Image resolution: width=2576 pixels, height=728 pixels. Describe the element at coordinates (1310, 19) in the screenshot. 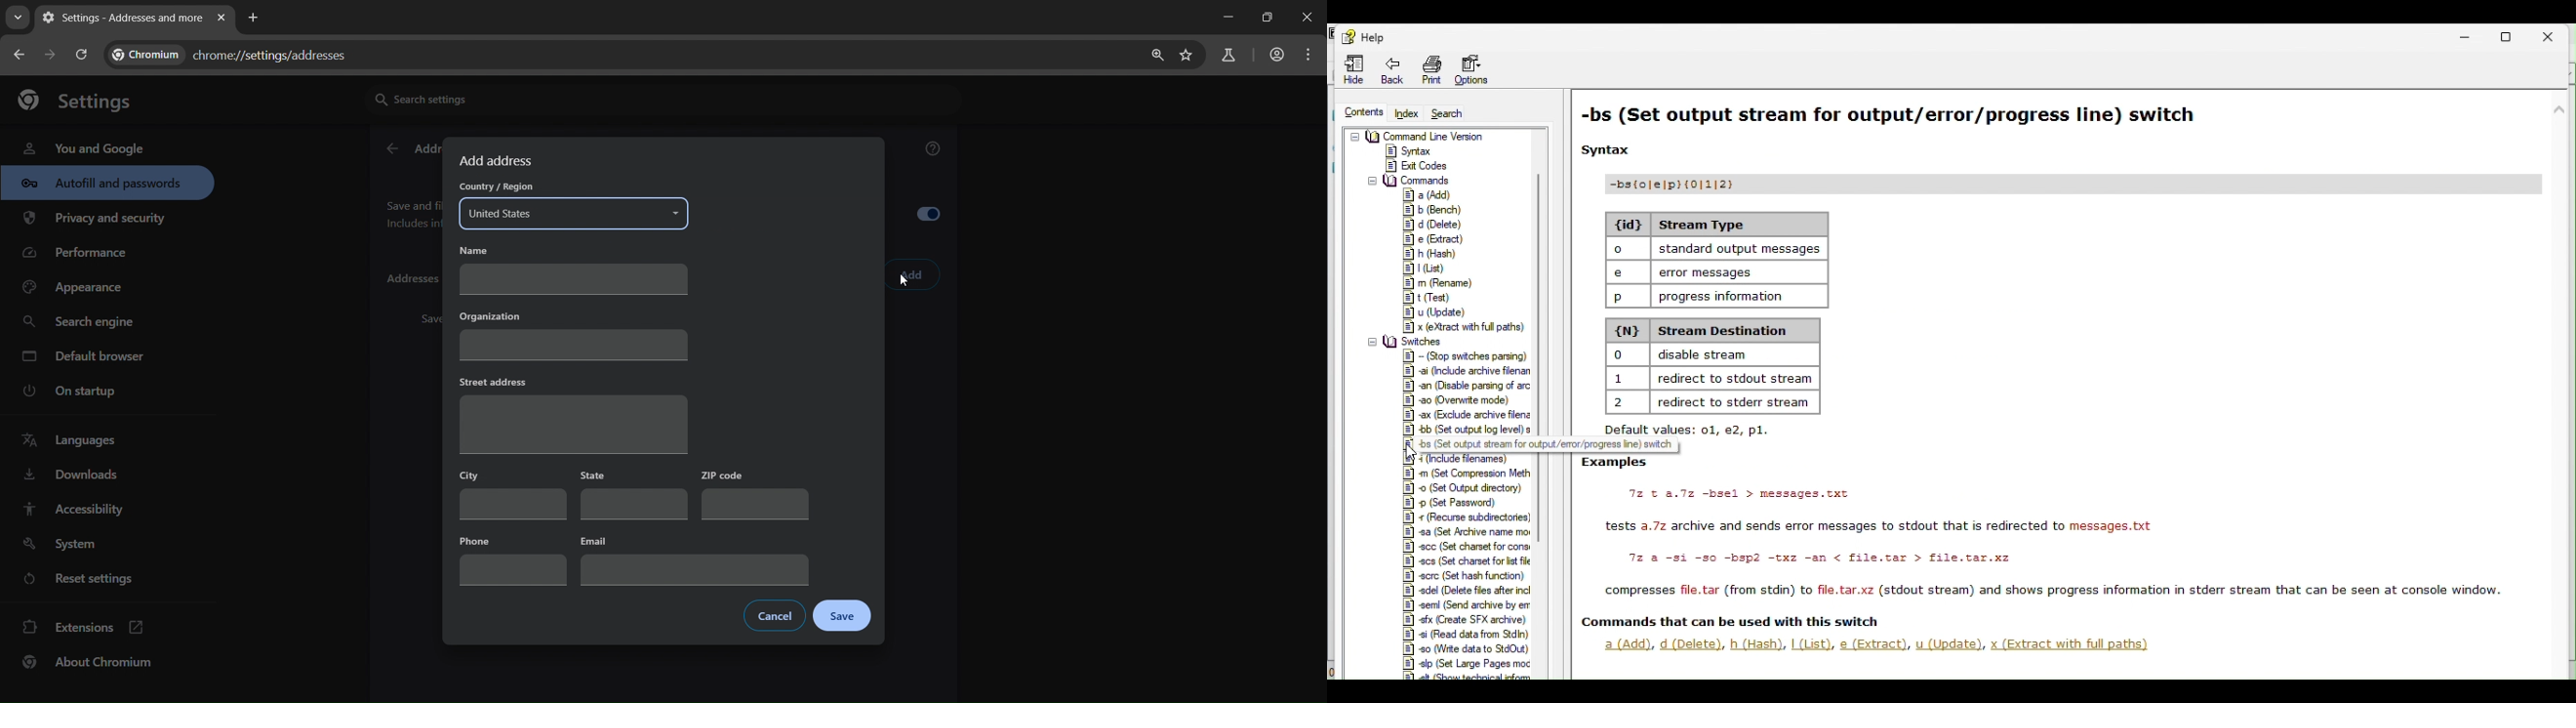

I see `close` at that location.